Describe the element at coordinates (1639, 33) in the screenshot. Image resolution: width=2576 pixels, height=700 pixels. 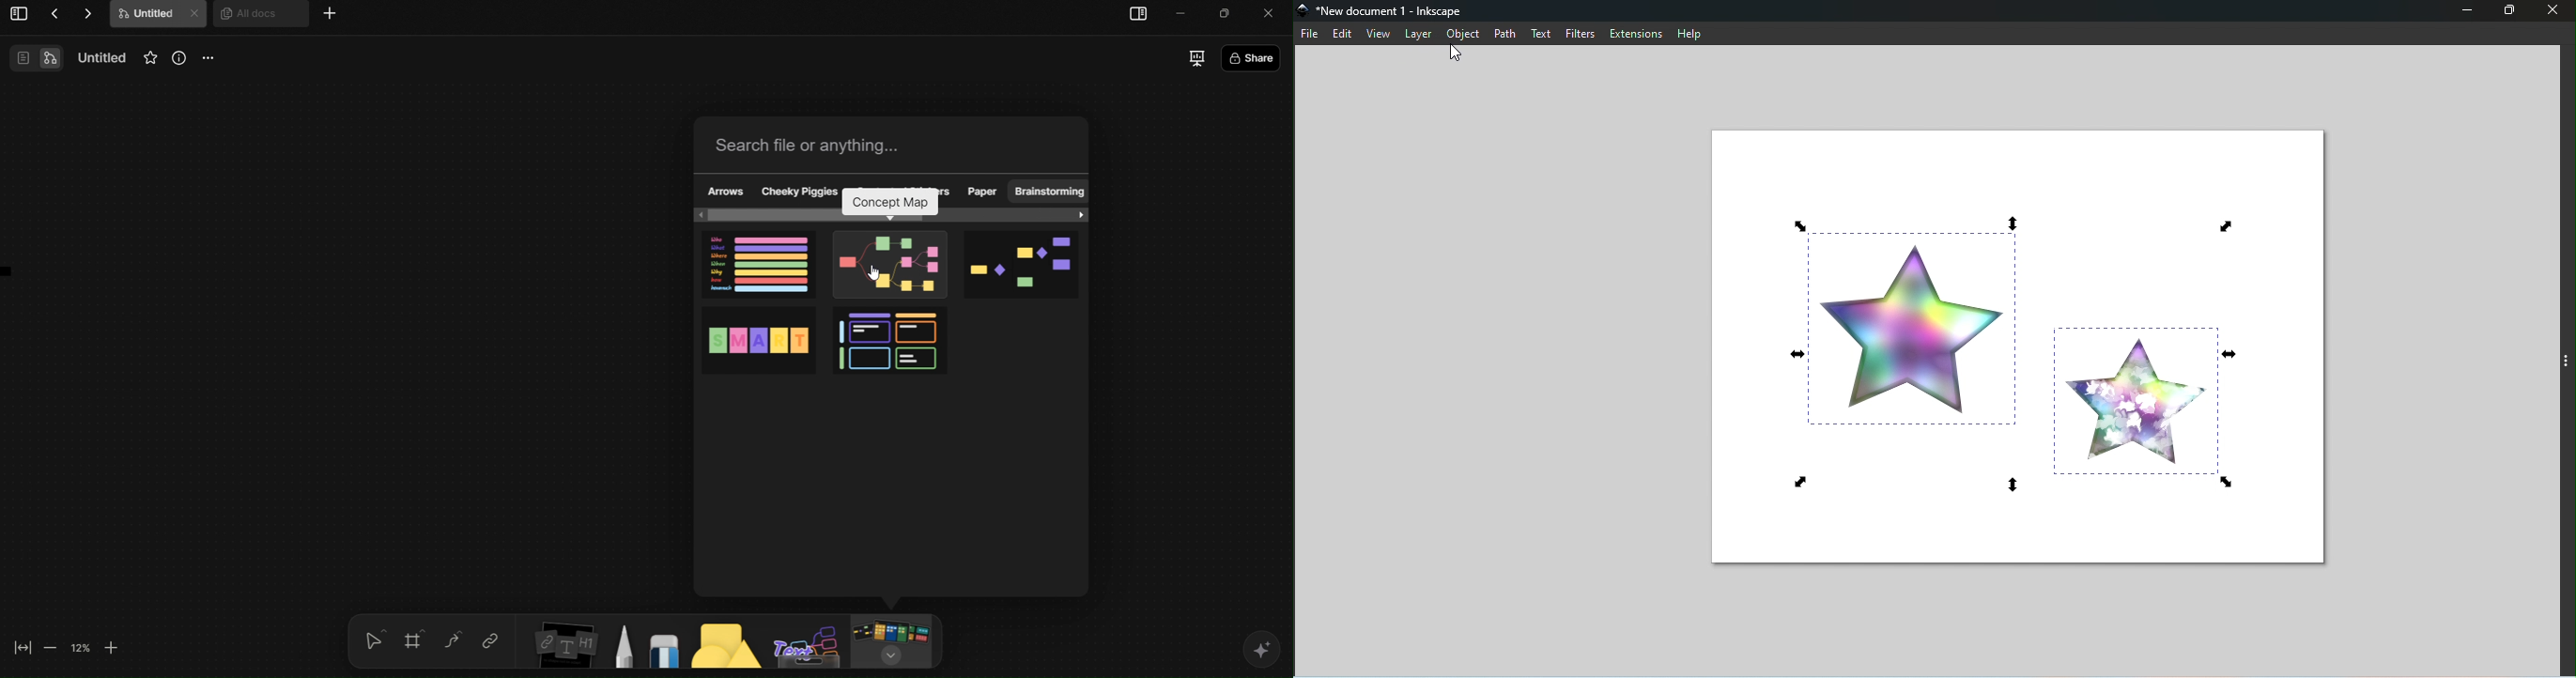
I see `Extensions` at that location.